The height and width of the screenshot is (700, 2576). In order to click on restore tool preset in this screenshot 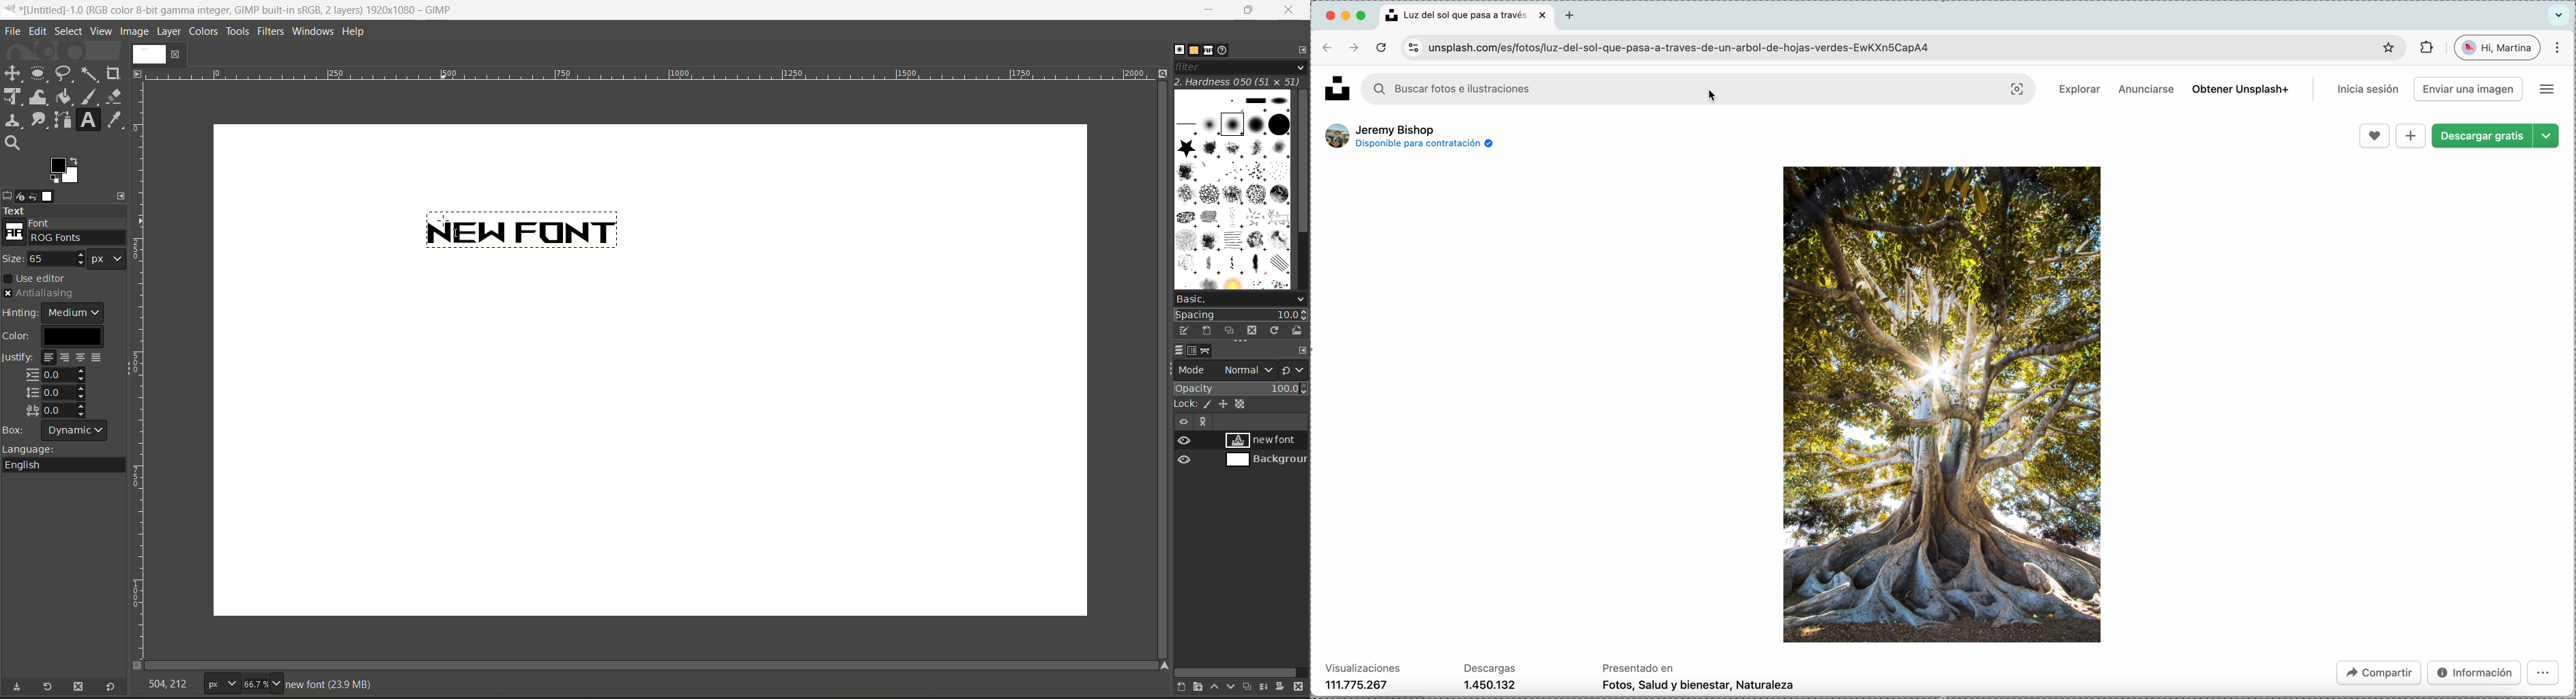, I will do `click(49, 687)`.